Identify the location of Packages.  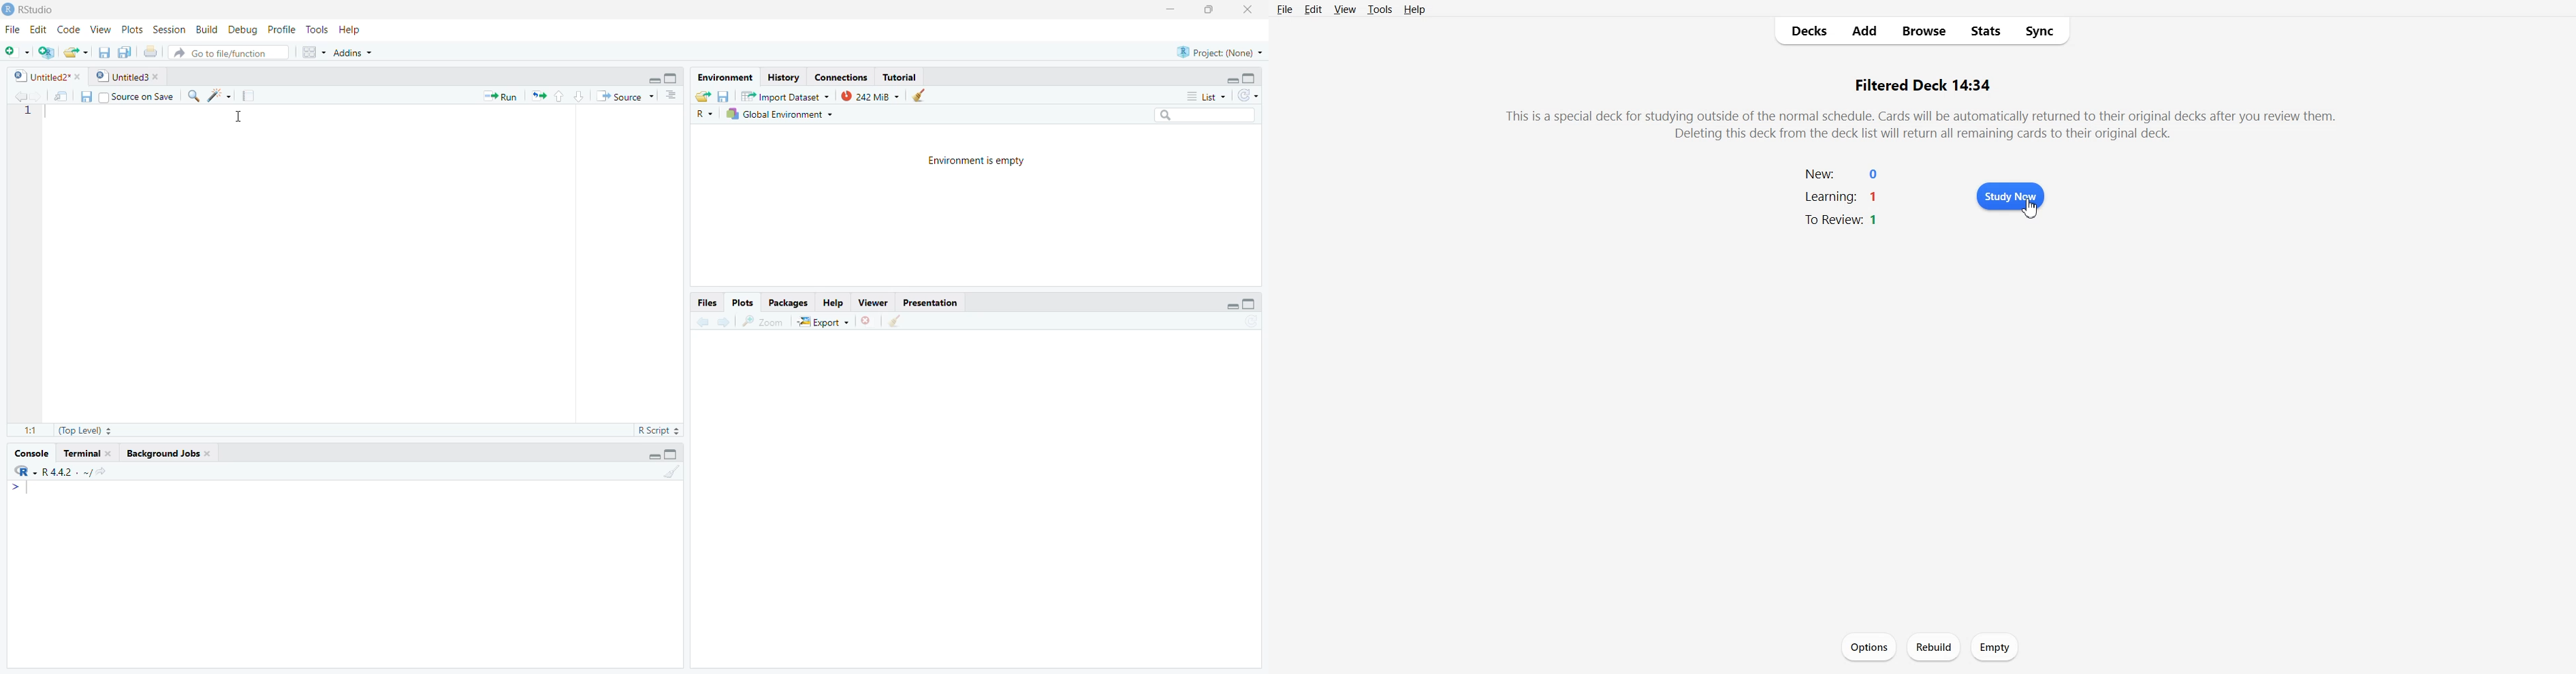
(787, 303).